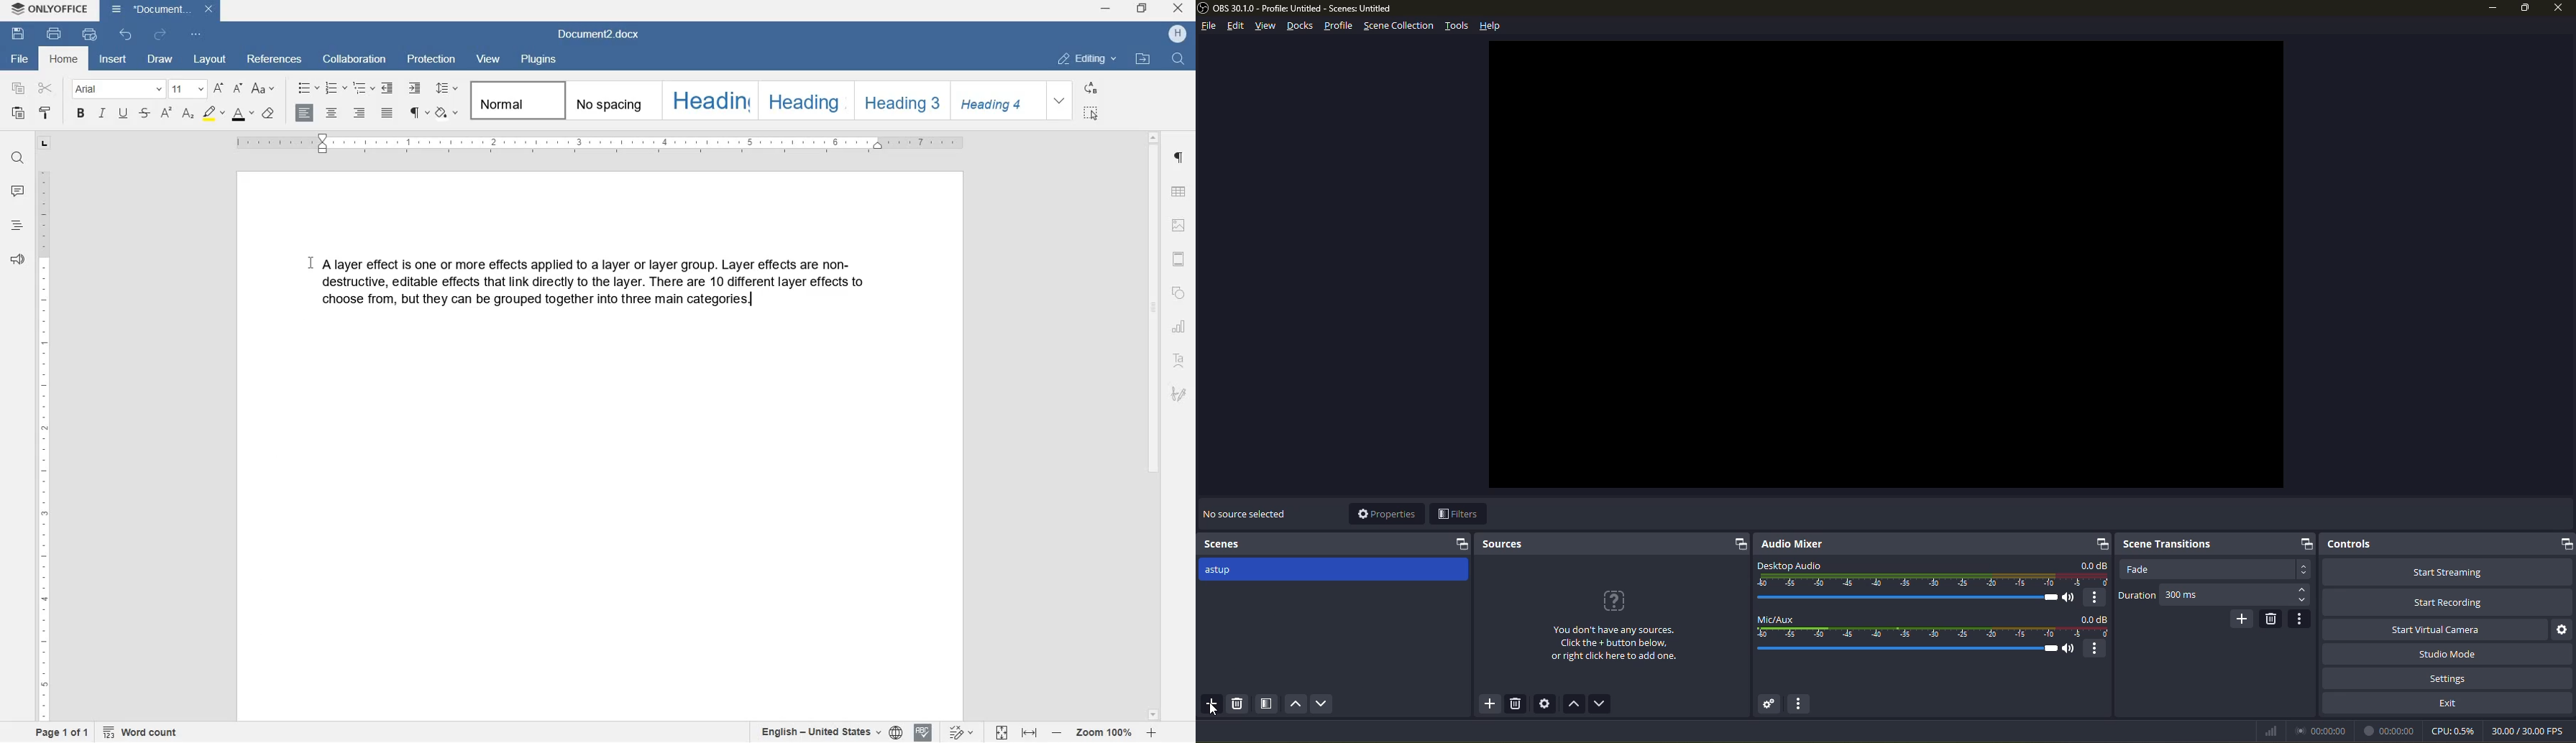 The width and height of the screenshot is (2576, 756). Describe the element at coordinates (1905, 597) in the screenshot. I see `sound level` at that location.